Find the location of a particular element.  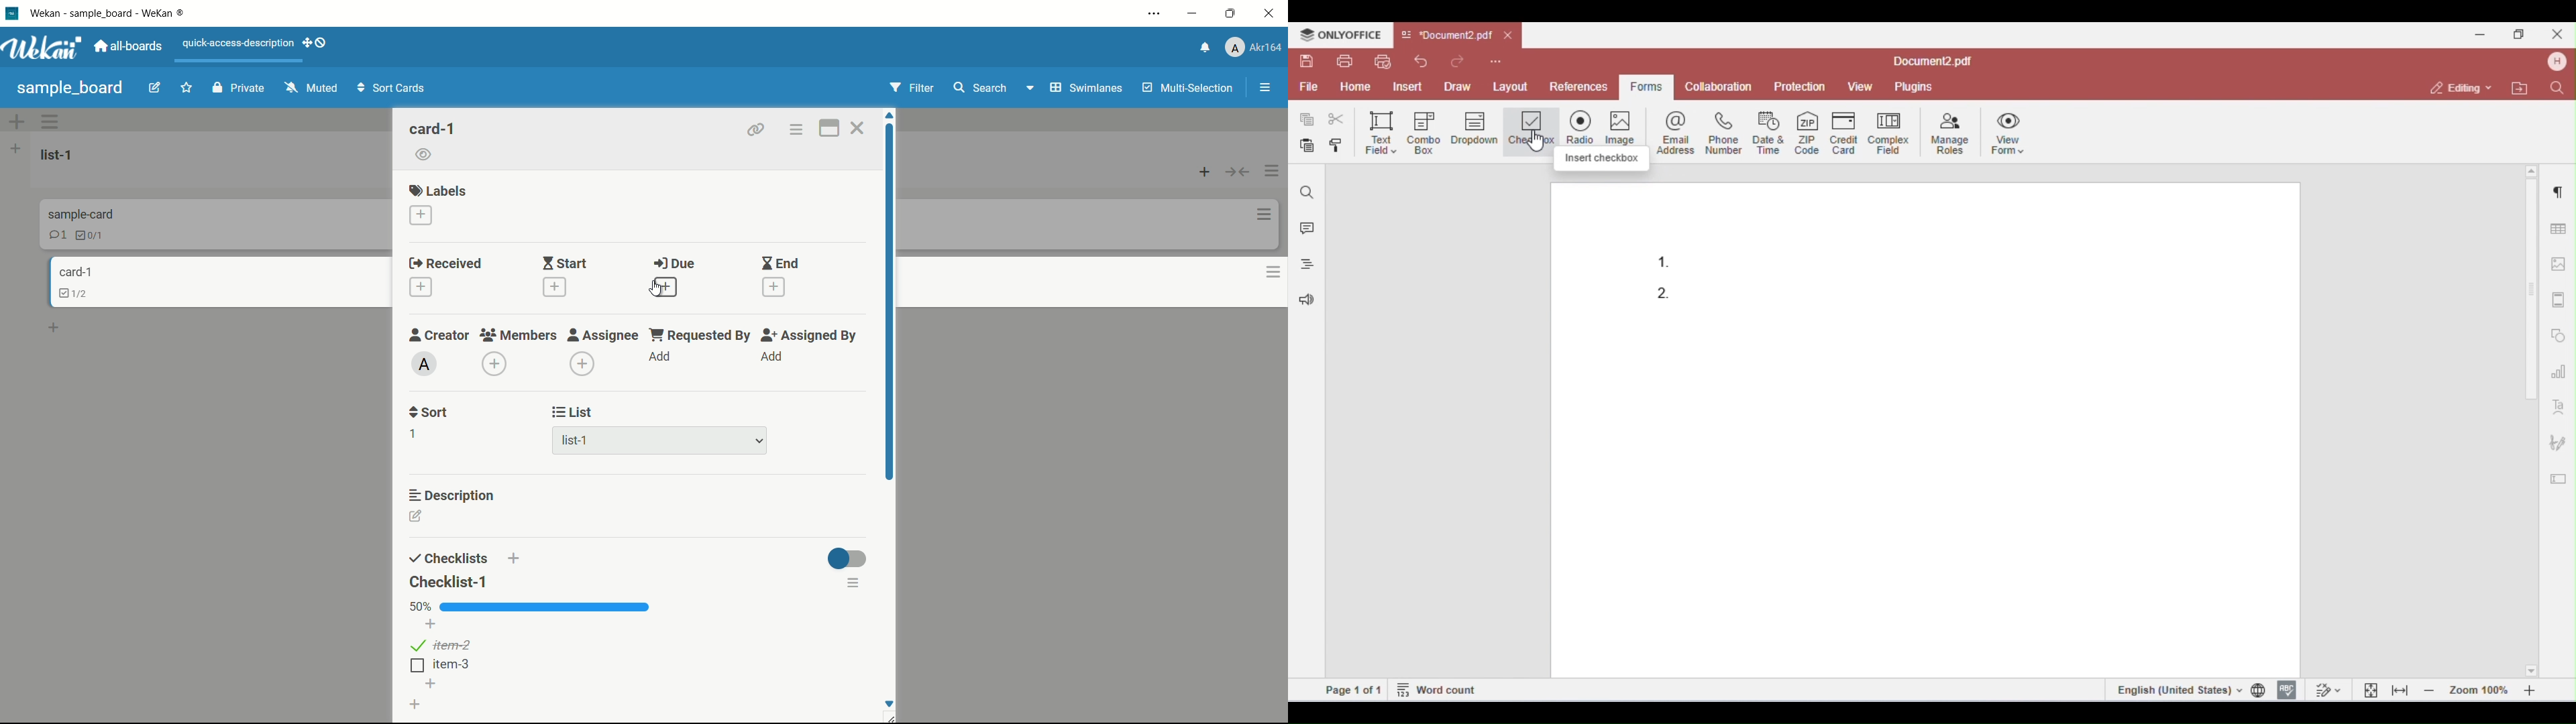

add date is located at coordinates (665, 287).